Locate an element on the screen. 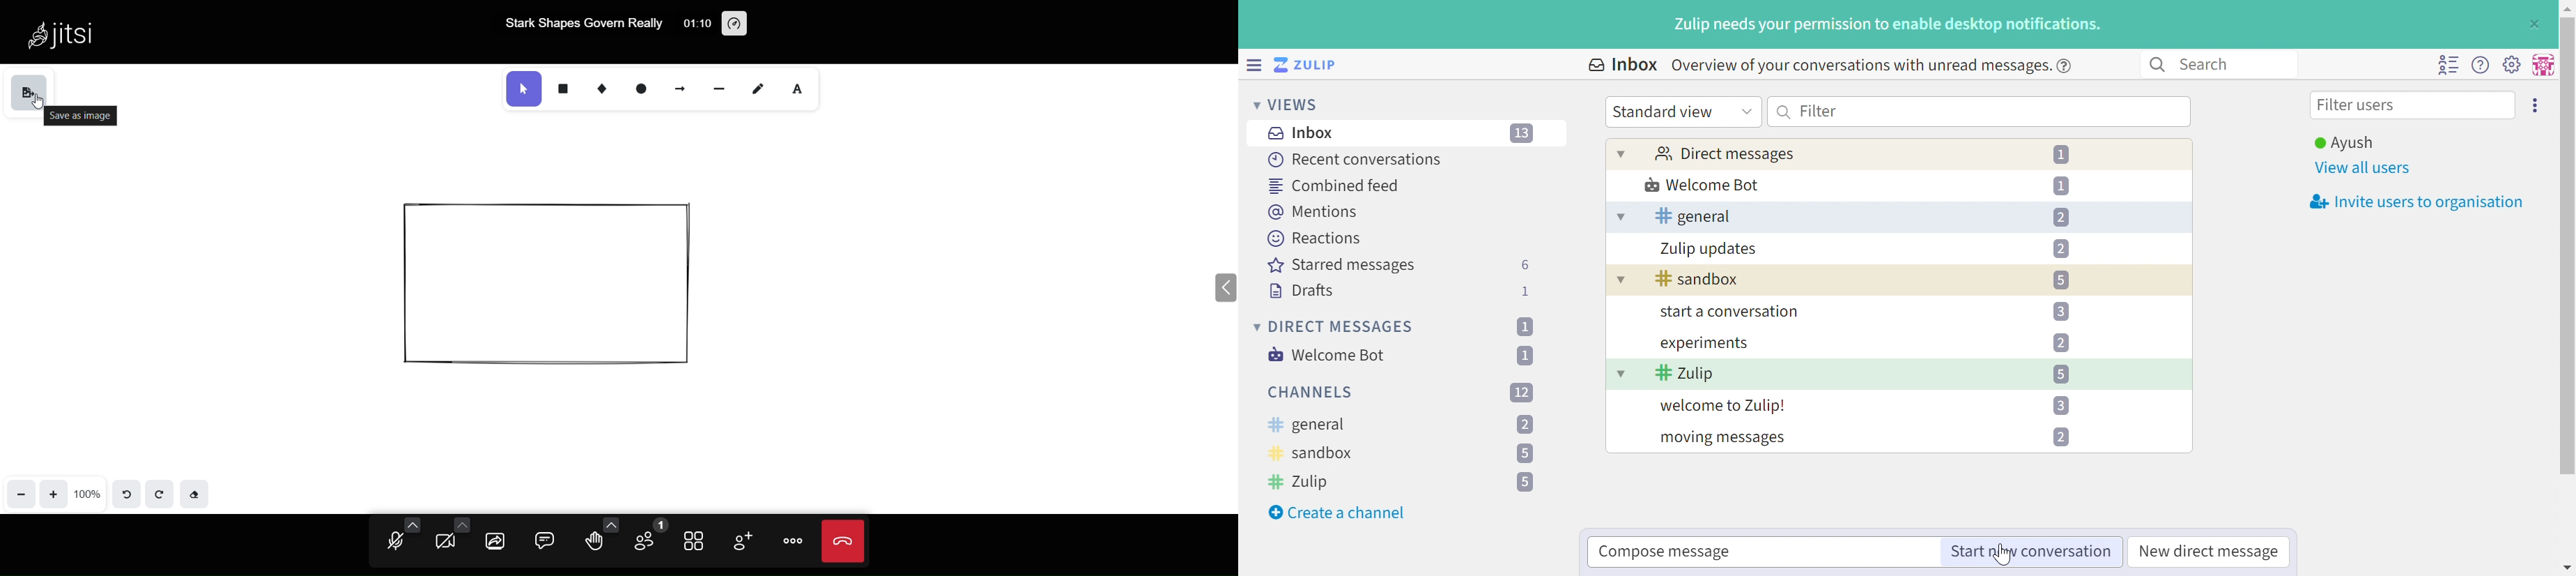 The height and width of the screenshot is (588, 2576). Search is located at coordinates (2211, 63).